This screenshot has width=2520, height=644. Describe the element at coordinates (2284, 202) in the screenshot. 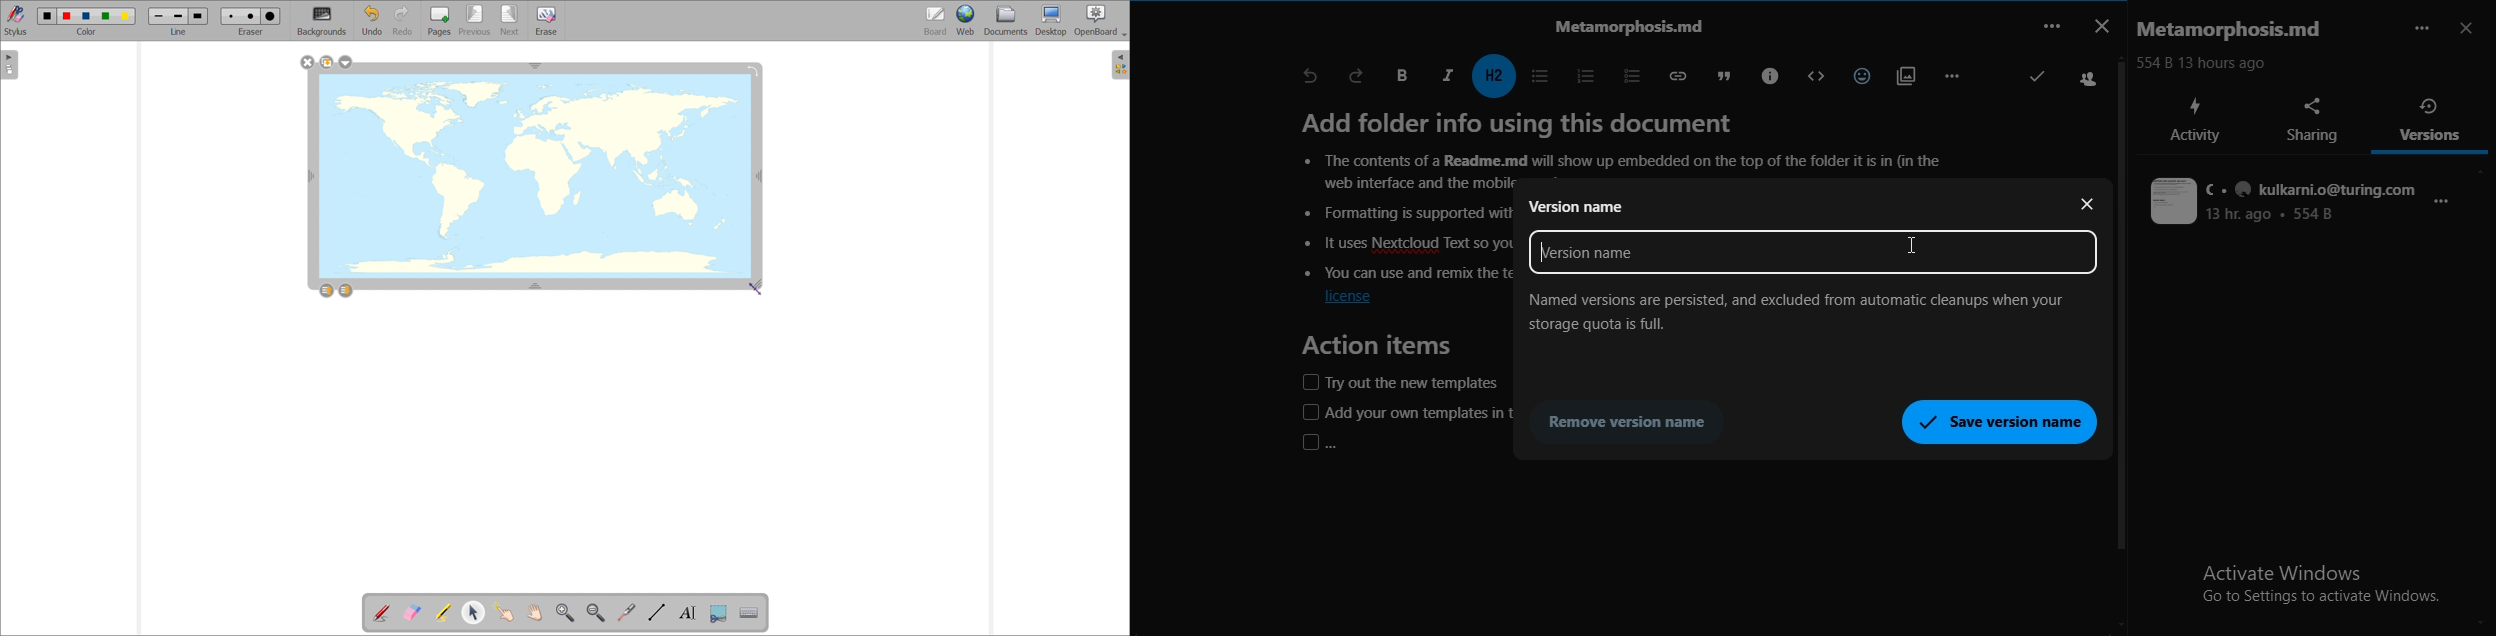

I see `text` at that location.